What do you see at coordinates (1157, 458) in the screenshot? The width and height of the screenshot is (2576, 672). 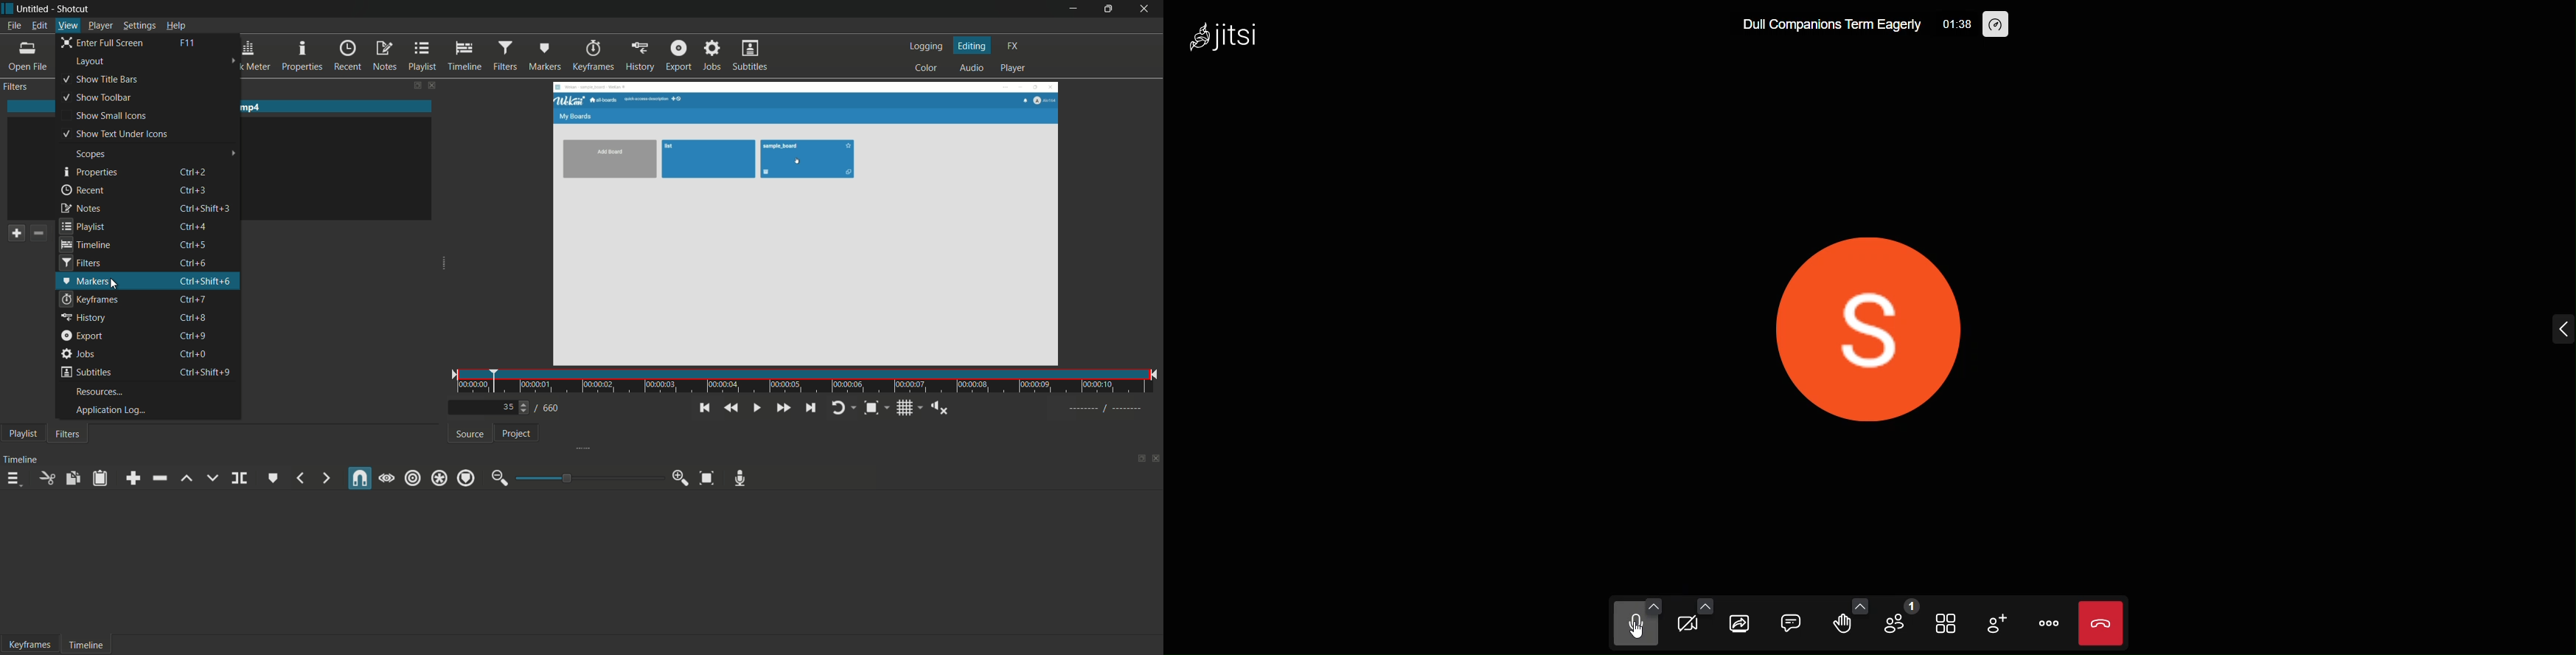 I see `close timeline` at bounding box center [1157, 458].